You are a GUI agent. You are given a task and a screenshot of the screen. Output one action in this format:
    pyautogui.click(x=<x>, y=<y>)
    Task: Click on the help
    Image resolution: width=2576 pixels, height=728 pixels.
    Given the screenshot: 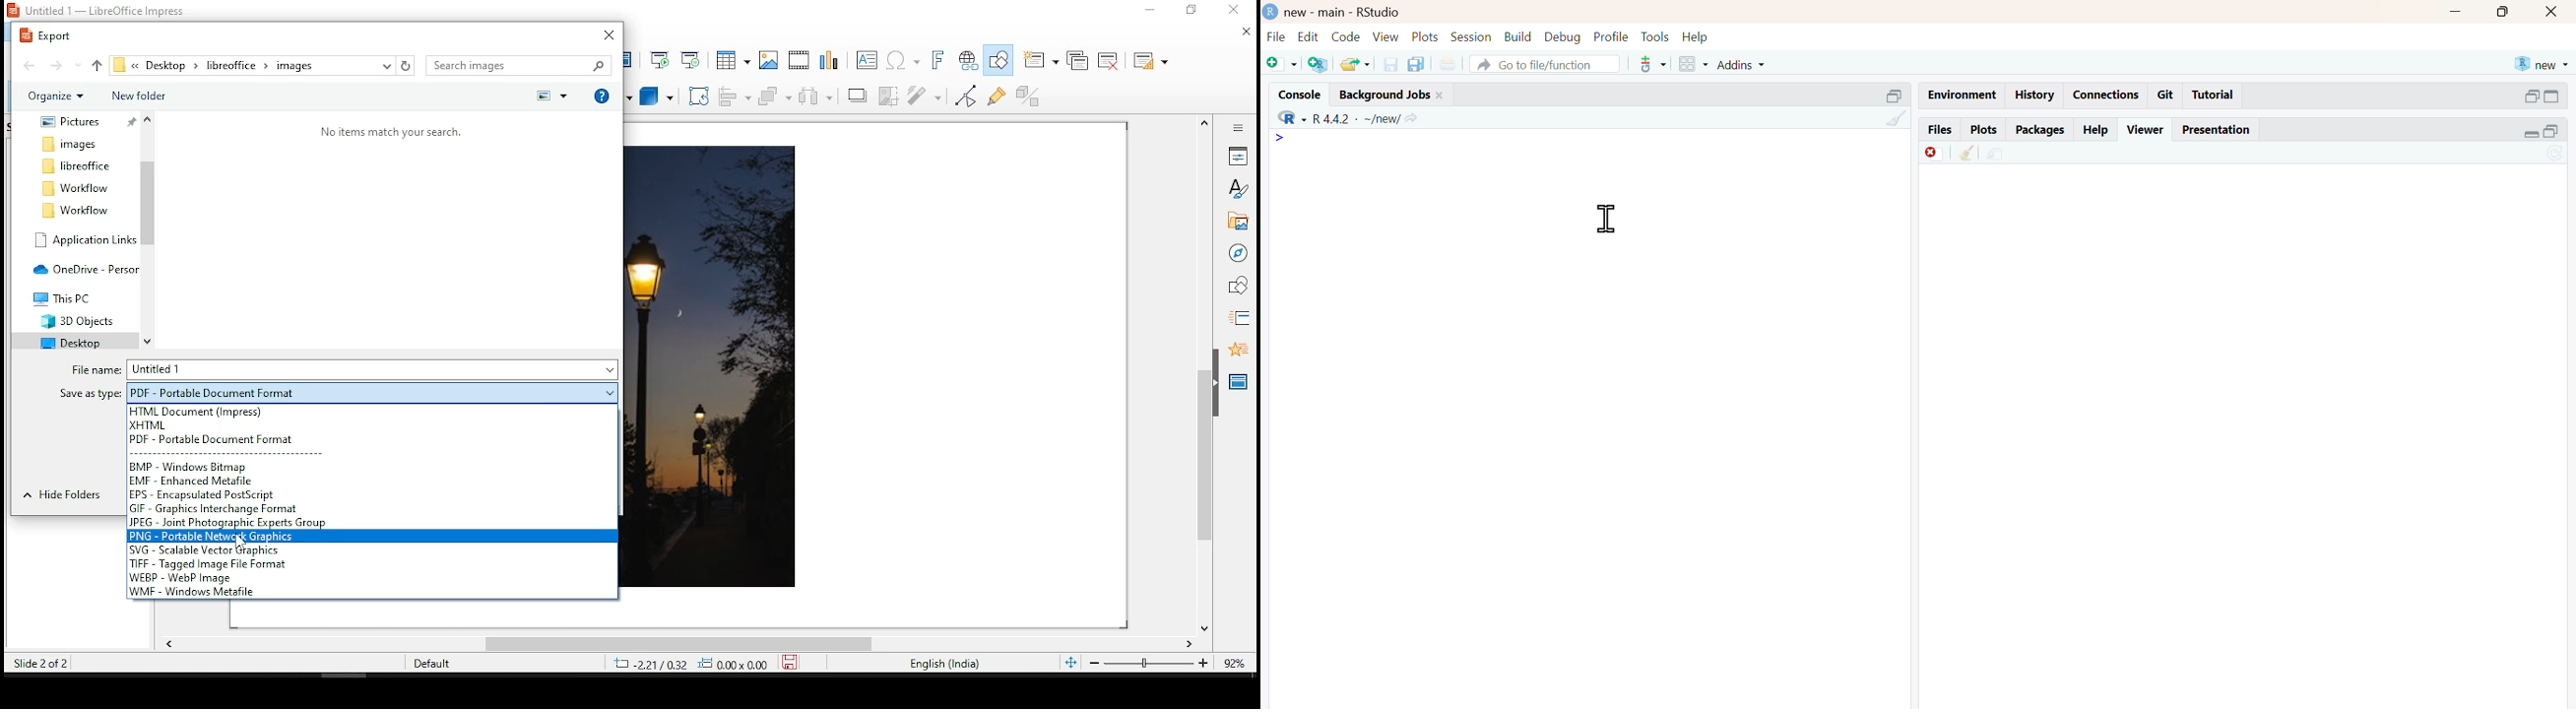 What is the action you would take?
    pyautogui.click(x=1695, y=38)
    